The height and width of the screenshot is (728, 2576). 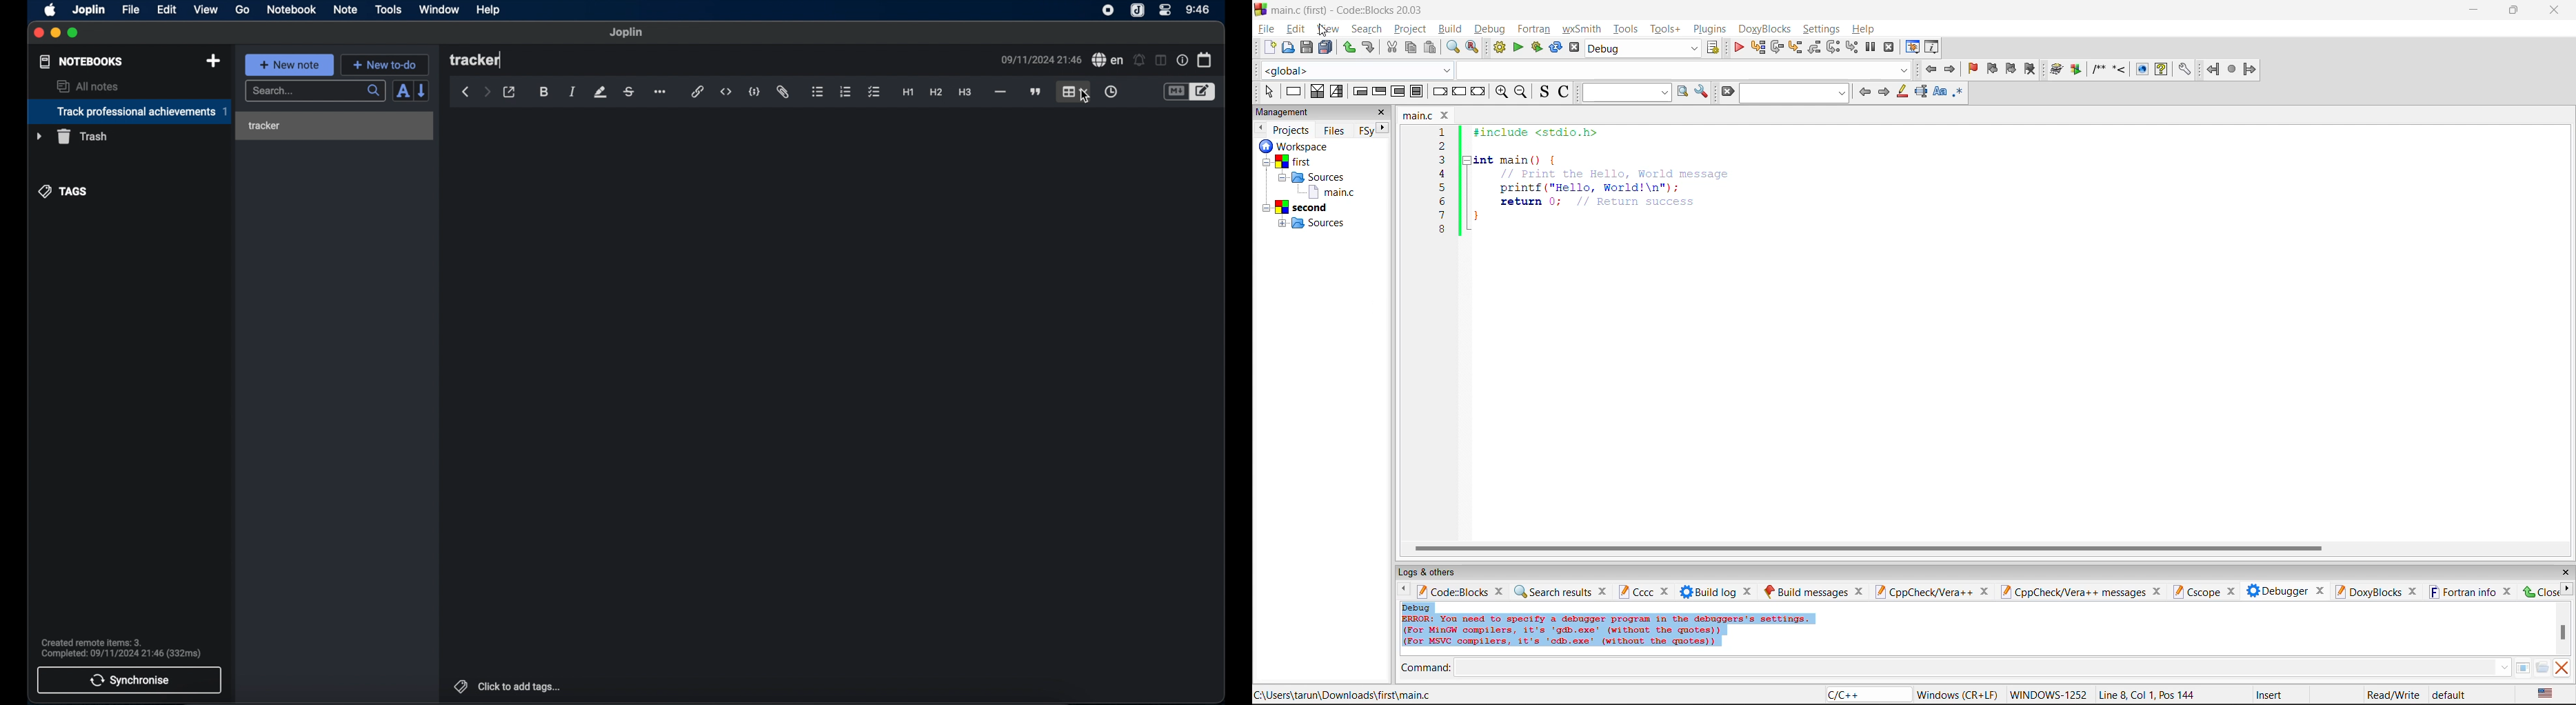 I want to click on toggle editor, so click(x=1204, y=91).